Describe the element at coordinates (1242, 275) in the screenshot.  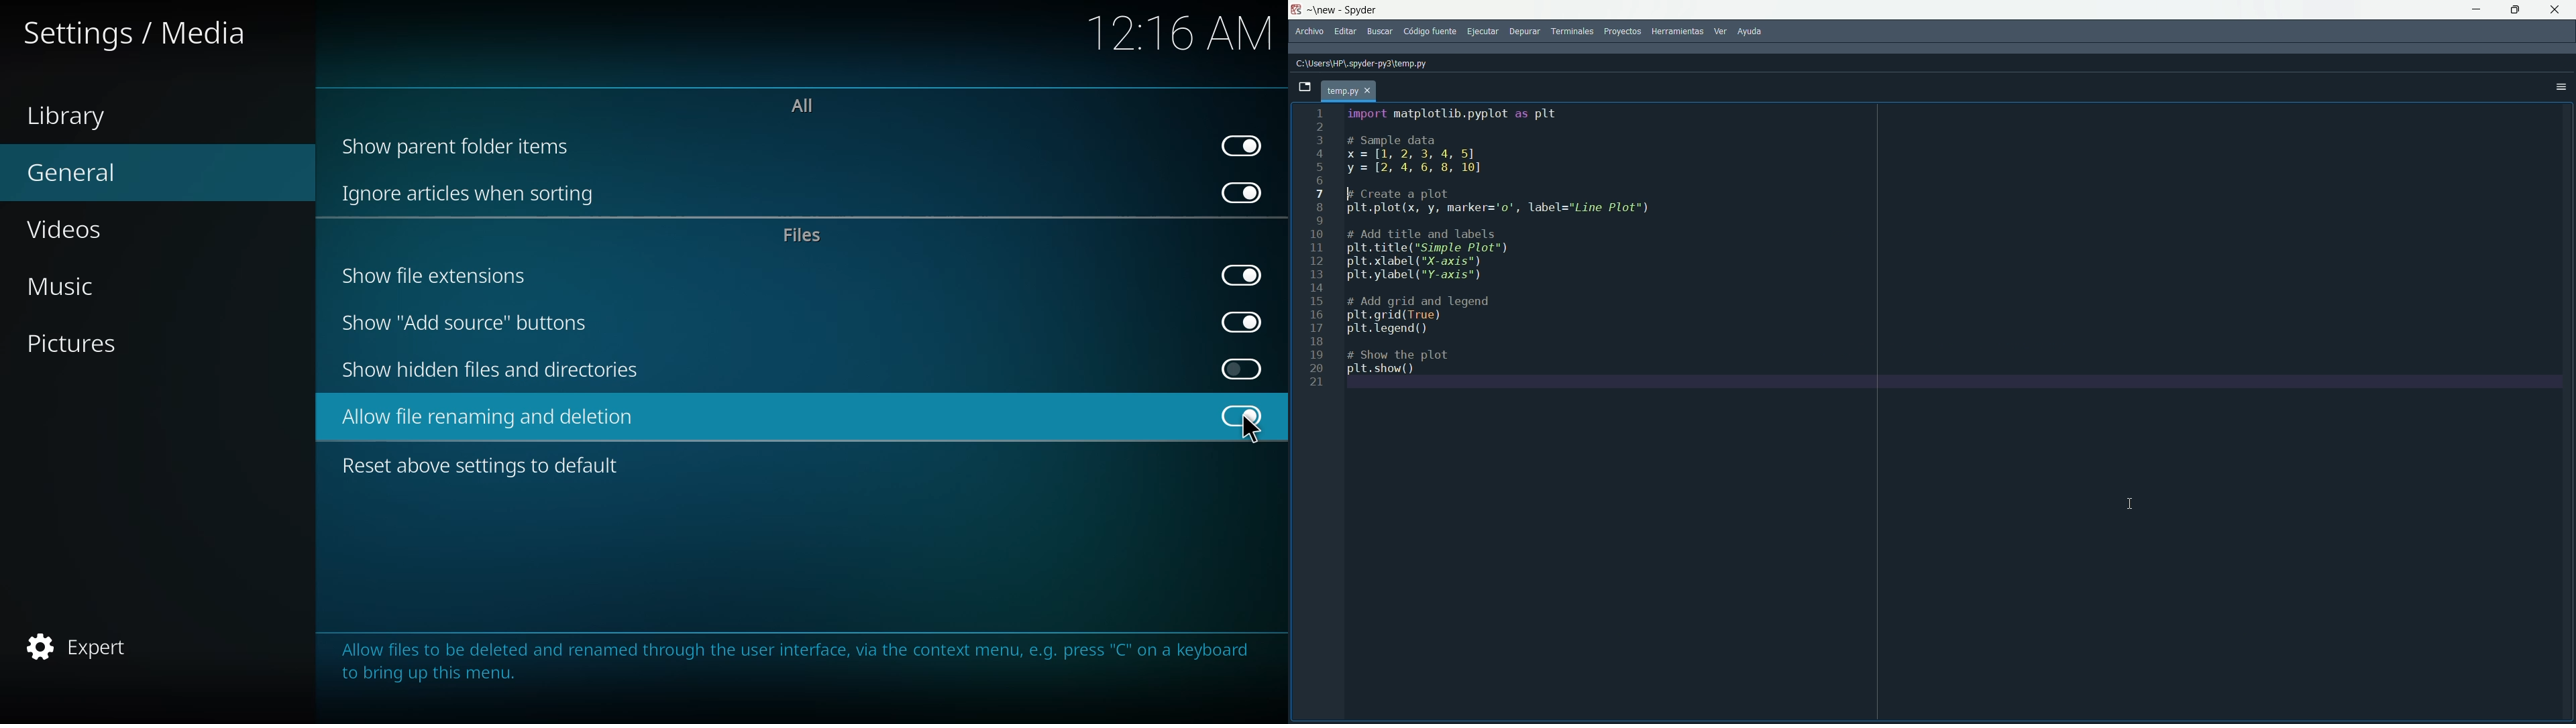
I see `enabled` at that location.